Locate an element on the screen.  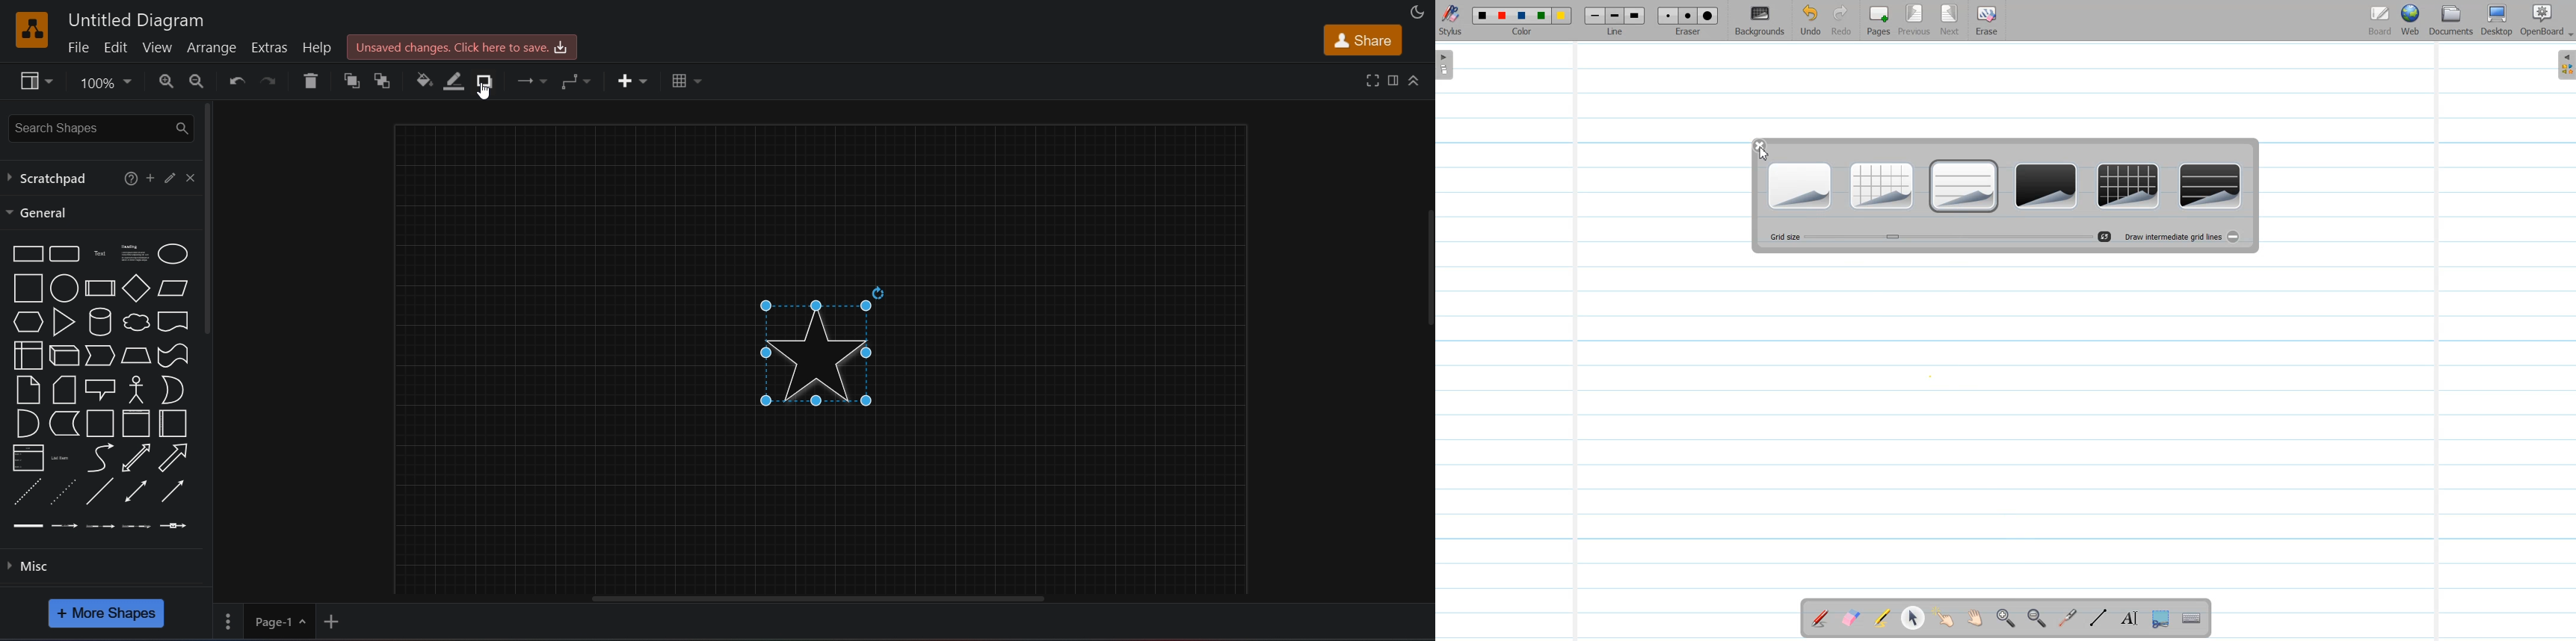
container is located at coordinates (99, 423).